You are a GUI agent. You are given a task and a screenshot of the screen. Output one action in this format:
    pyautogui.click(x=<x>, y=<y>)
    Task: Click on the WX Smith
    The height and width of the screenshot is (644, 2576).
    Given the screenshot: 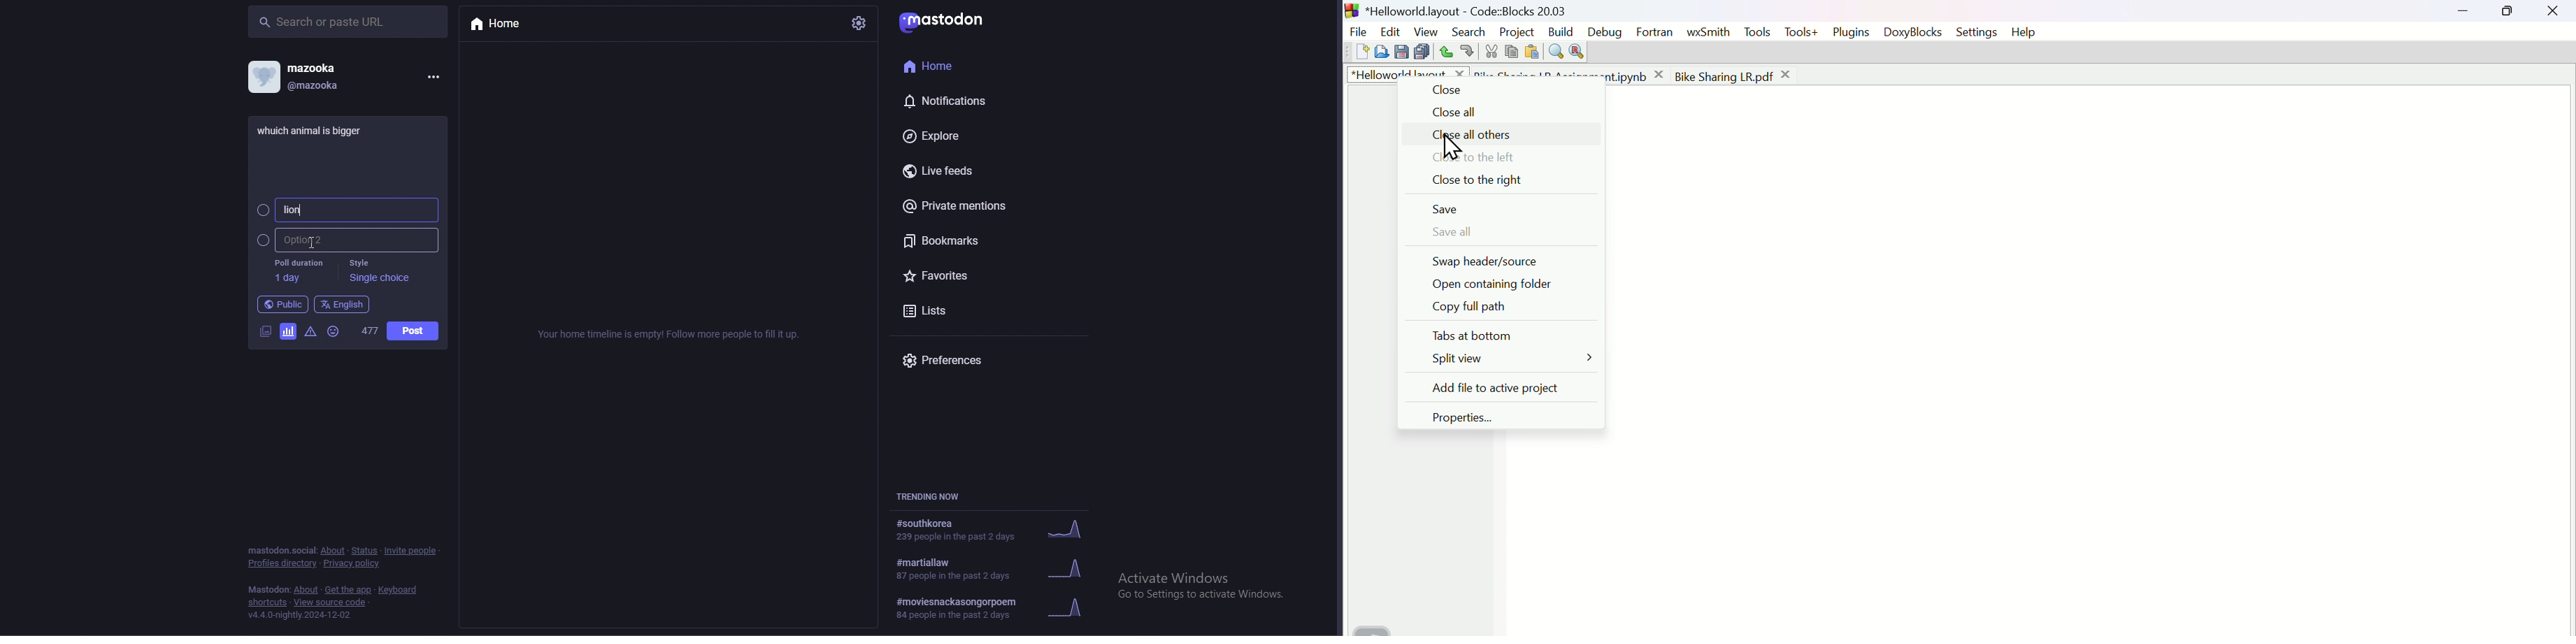 What is the action you would take?
    pyautogui.click(x=1708, y=30)
    